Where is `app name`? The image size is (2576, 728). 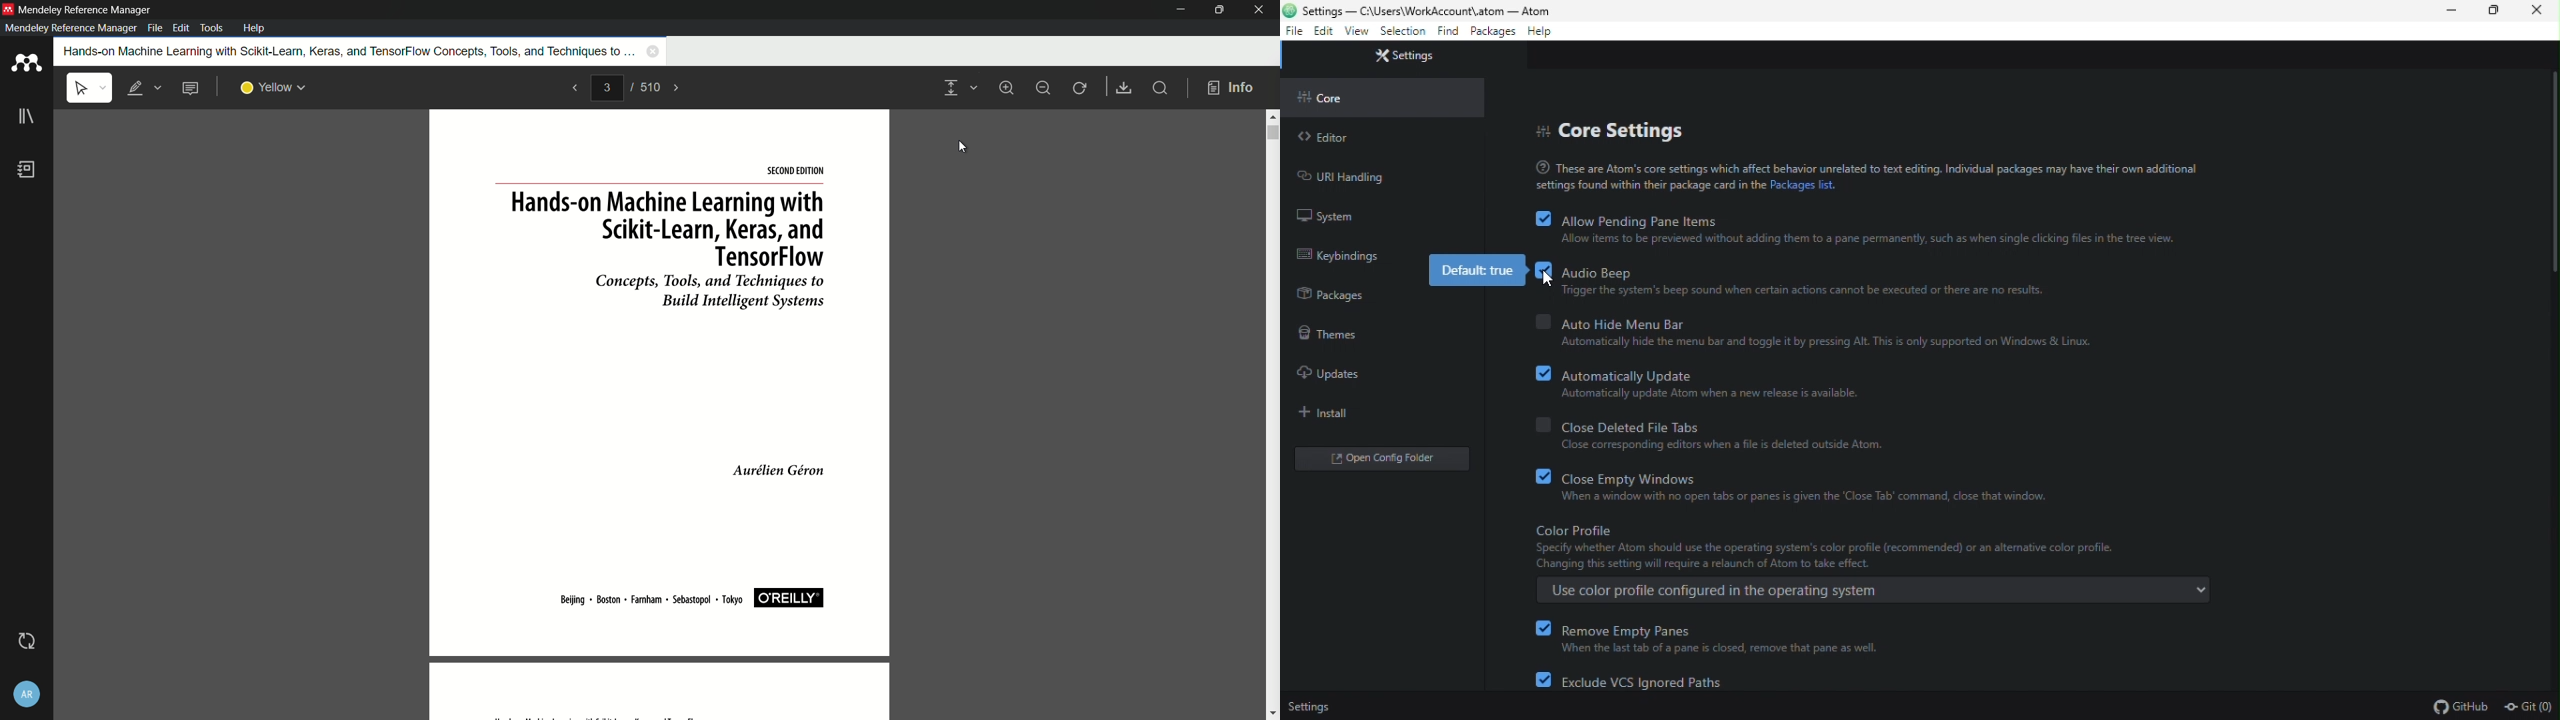
app name is located at coordinates (85, 8).